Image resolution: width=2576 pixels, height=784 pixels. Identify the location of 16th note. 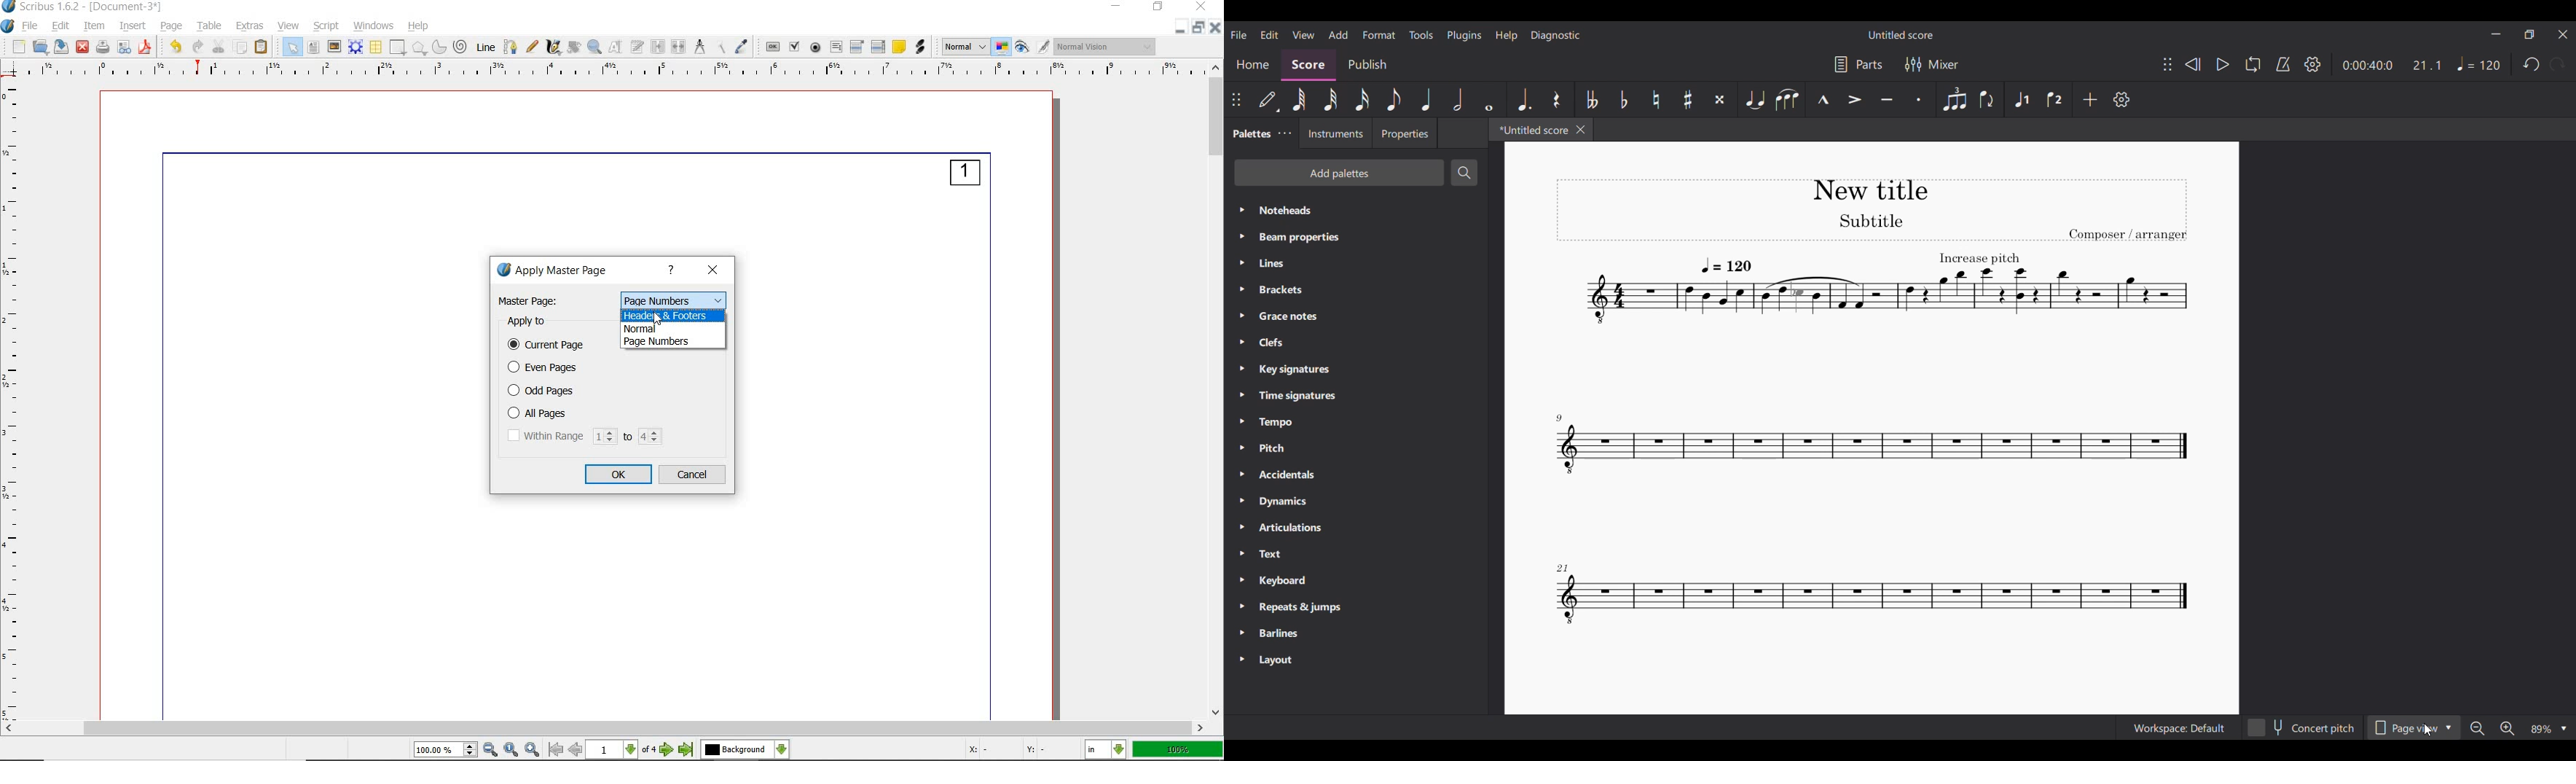
(1362, 99).